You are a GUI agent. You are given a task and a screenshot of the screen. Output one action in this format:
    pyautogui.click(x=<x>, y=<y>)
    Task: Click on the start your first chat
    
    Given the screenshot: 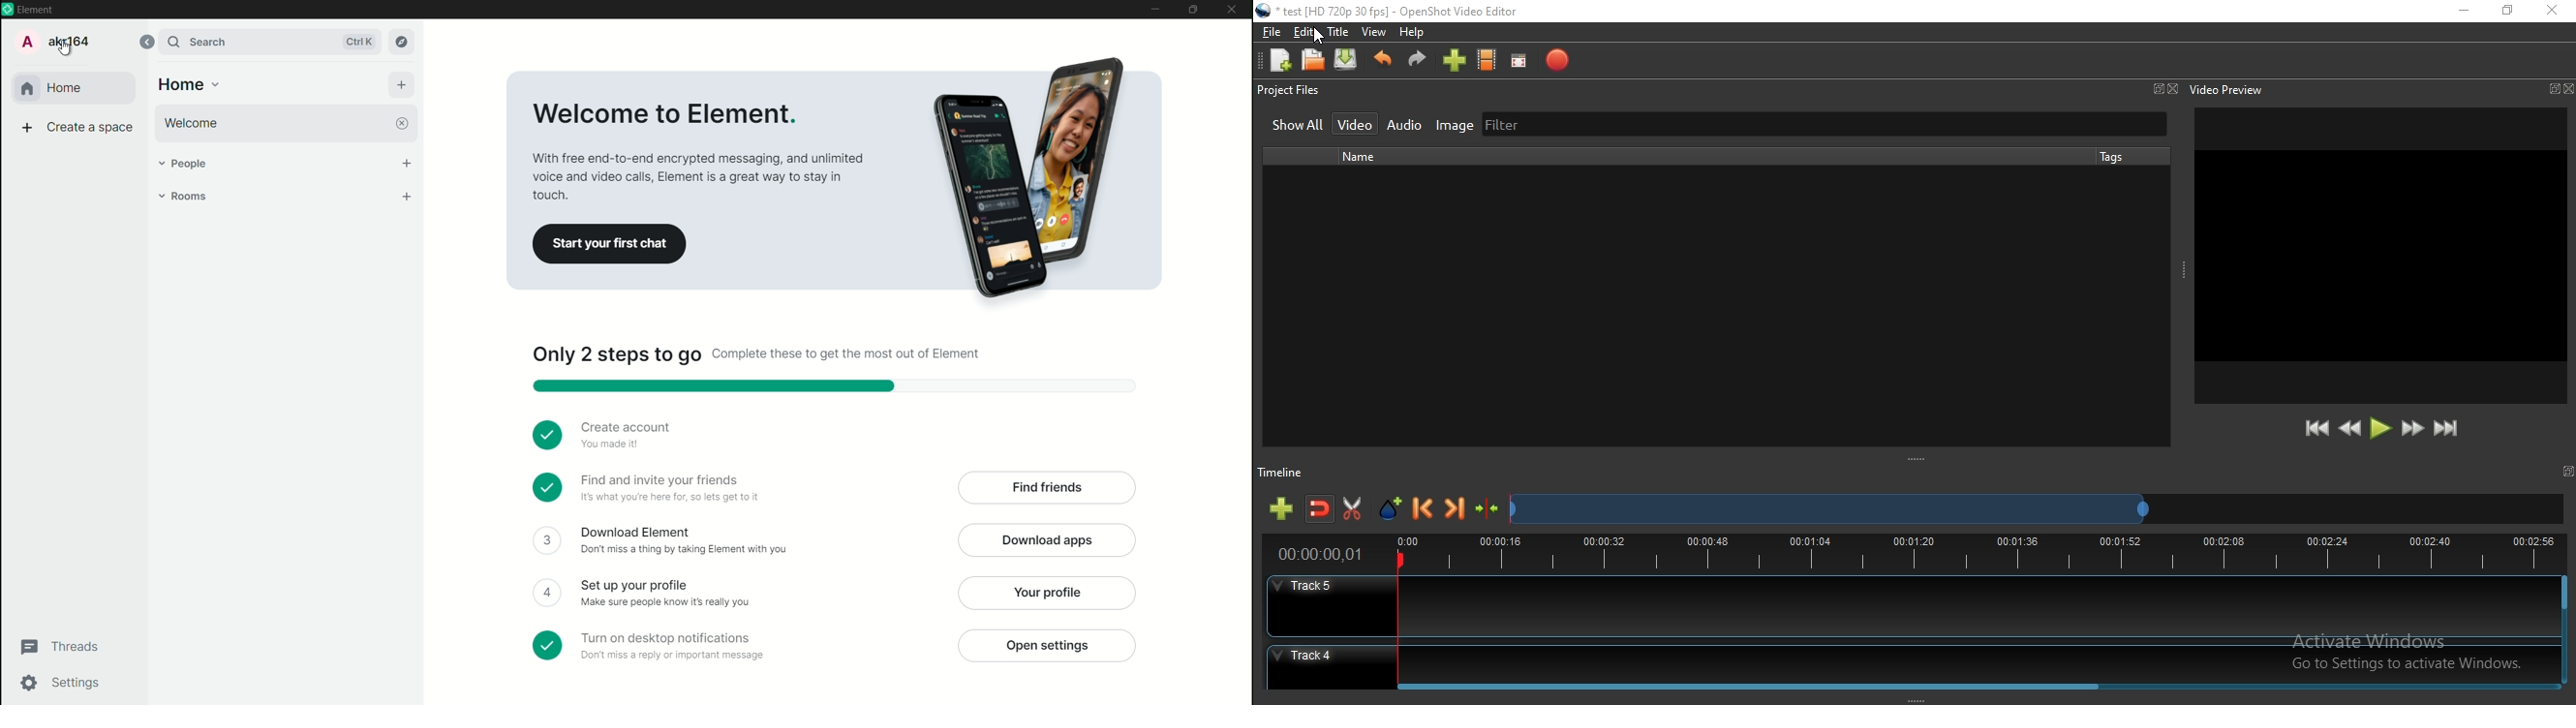 What is the action you would take?
    pyautogui.click(x=612, y=243)
    